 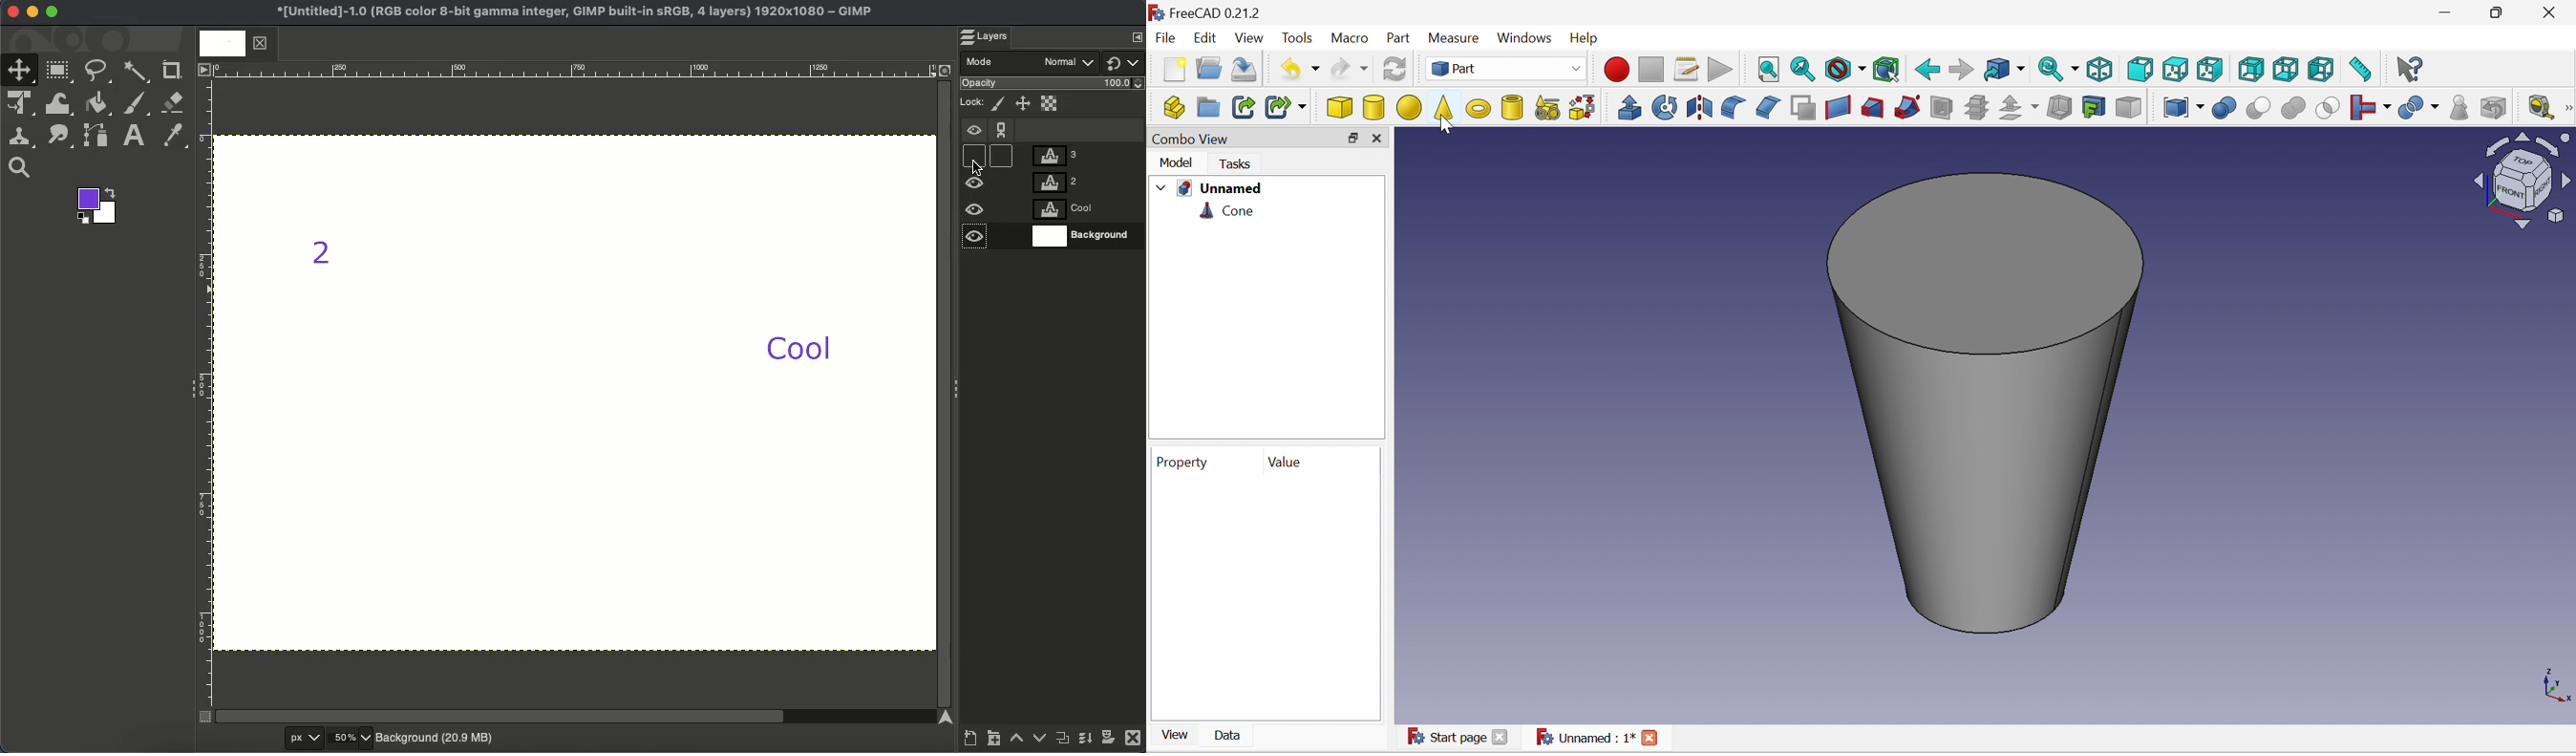 I want to click on Macro recording, so click(x=1618, y=69).